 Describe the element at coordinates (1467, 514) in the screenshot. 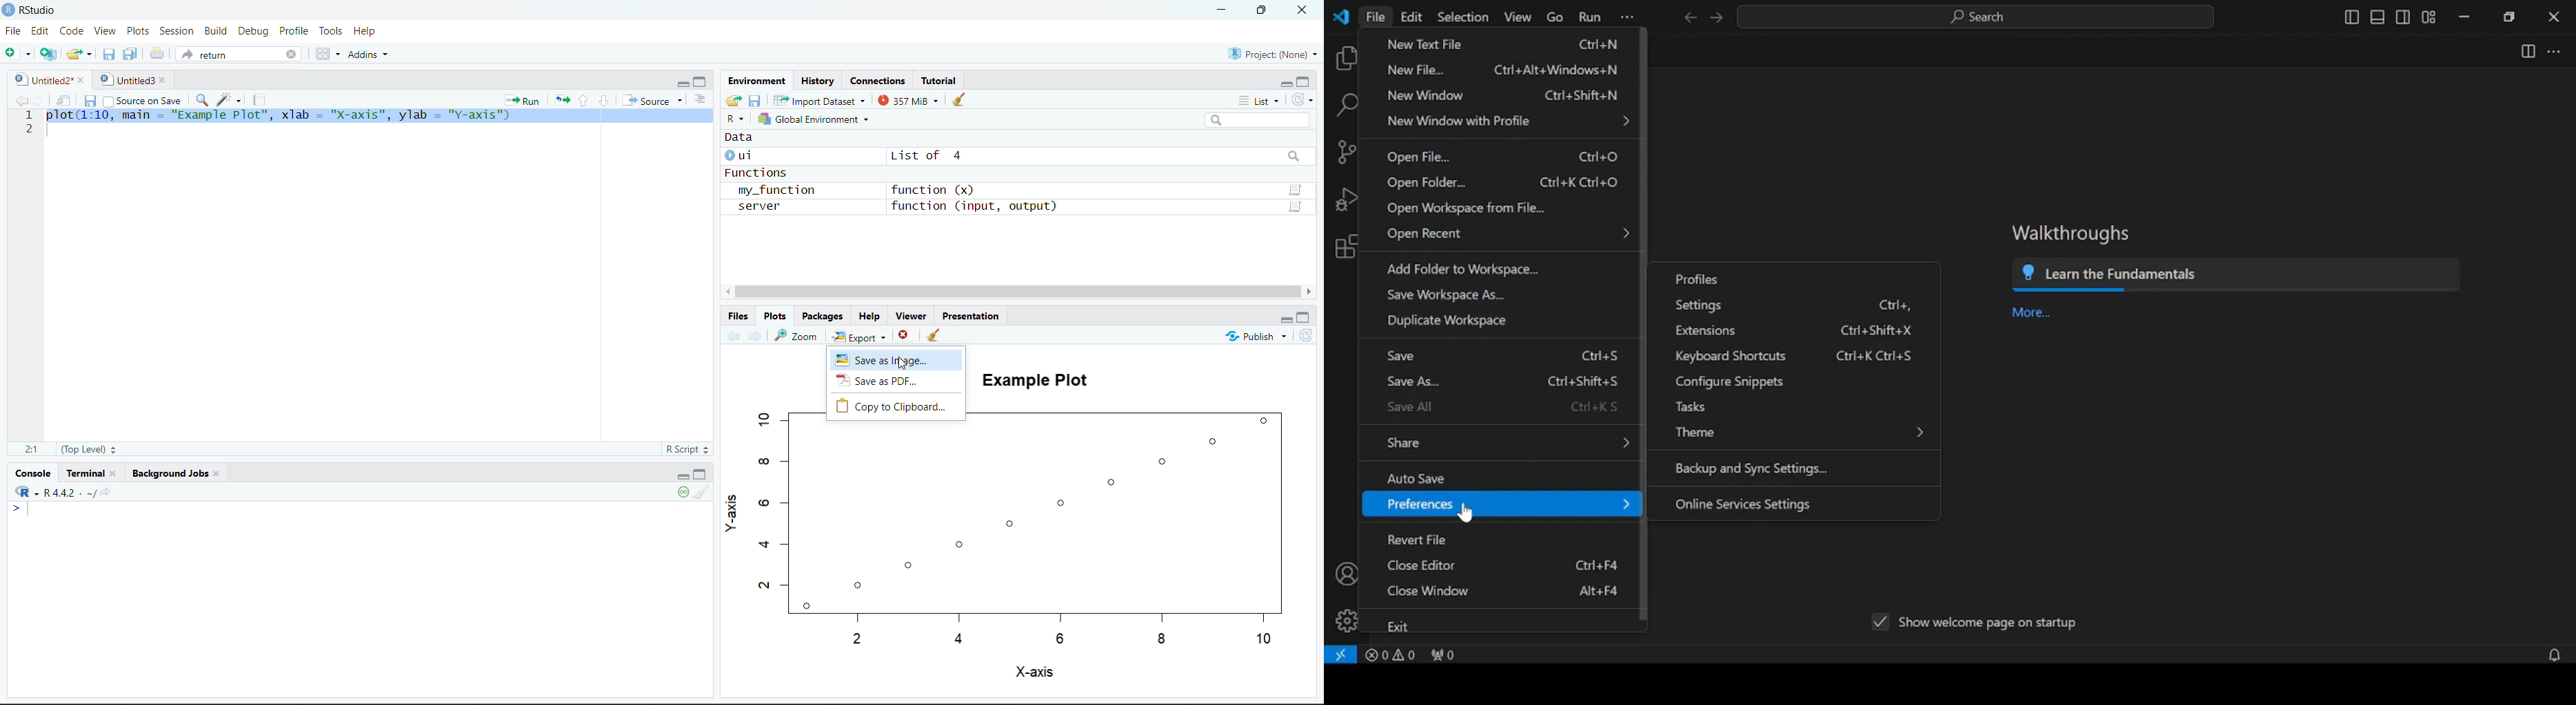

I see `cursor` at that location.